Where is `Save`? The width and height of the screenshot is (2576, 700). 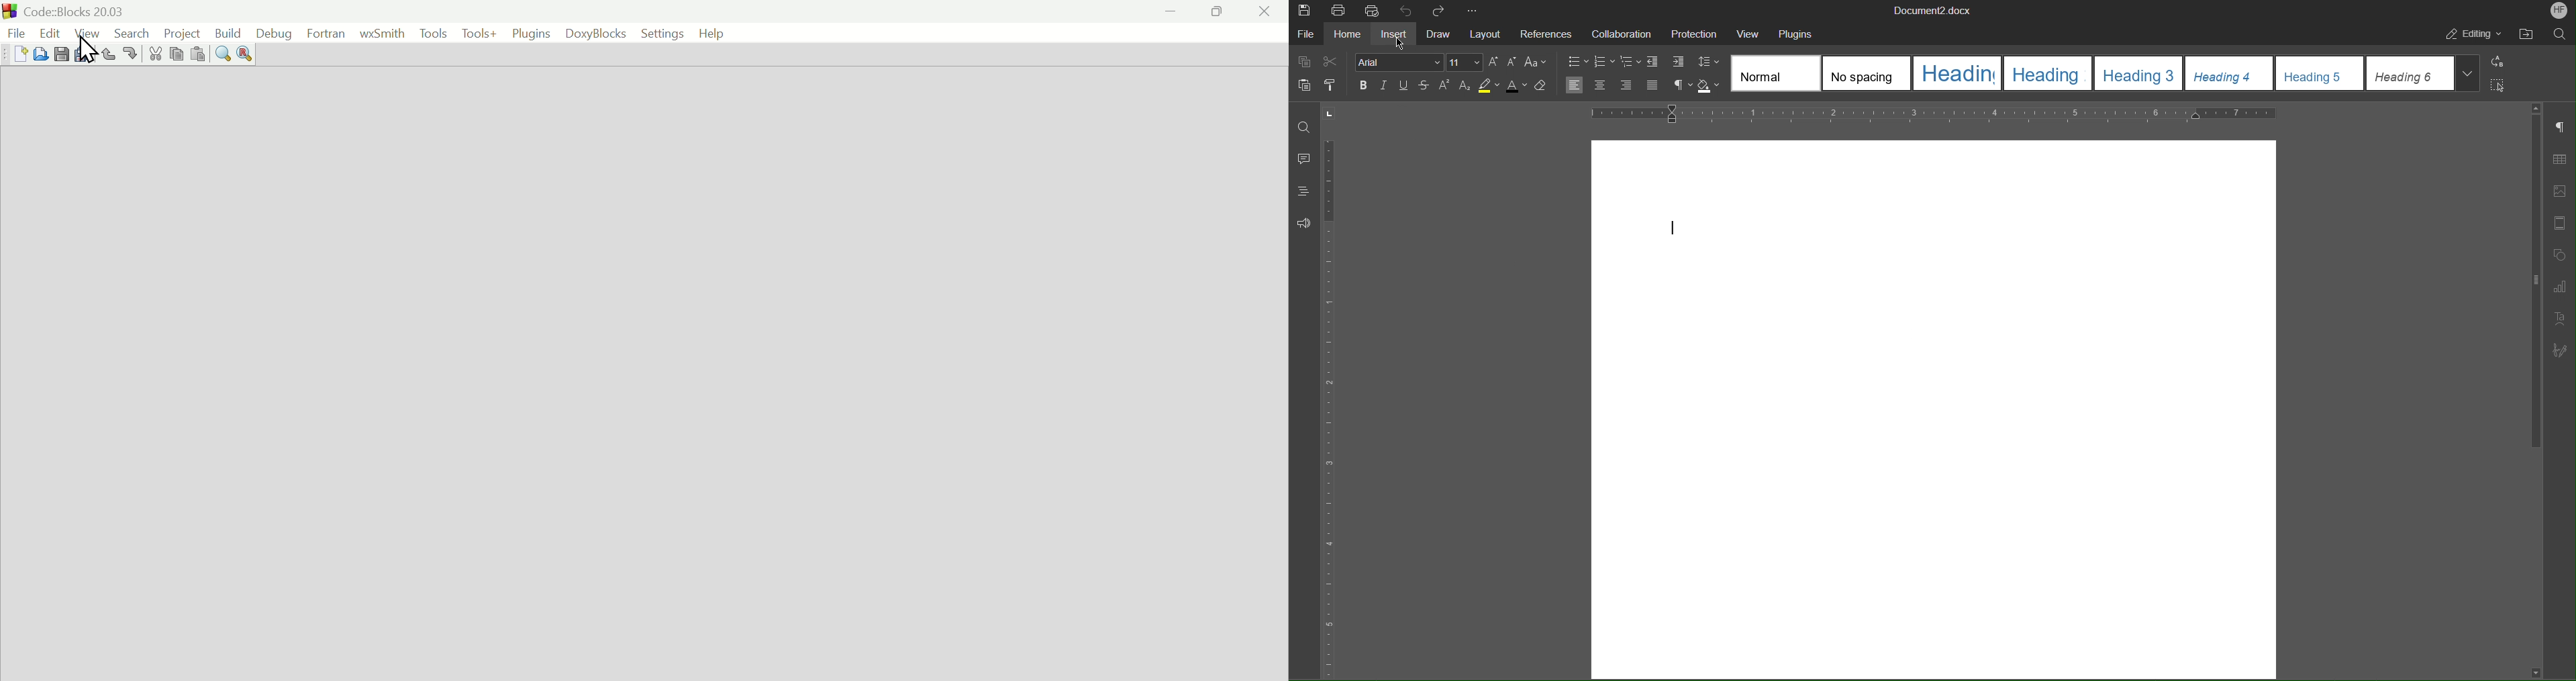 Save is located at coordinates (62, 54).